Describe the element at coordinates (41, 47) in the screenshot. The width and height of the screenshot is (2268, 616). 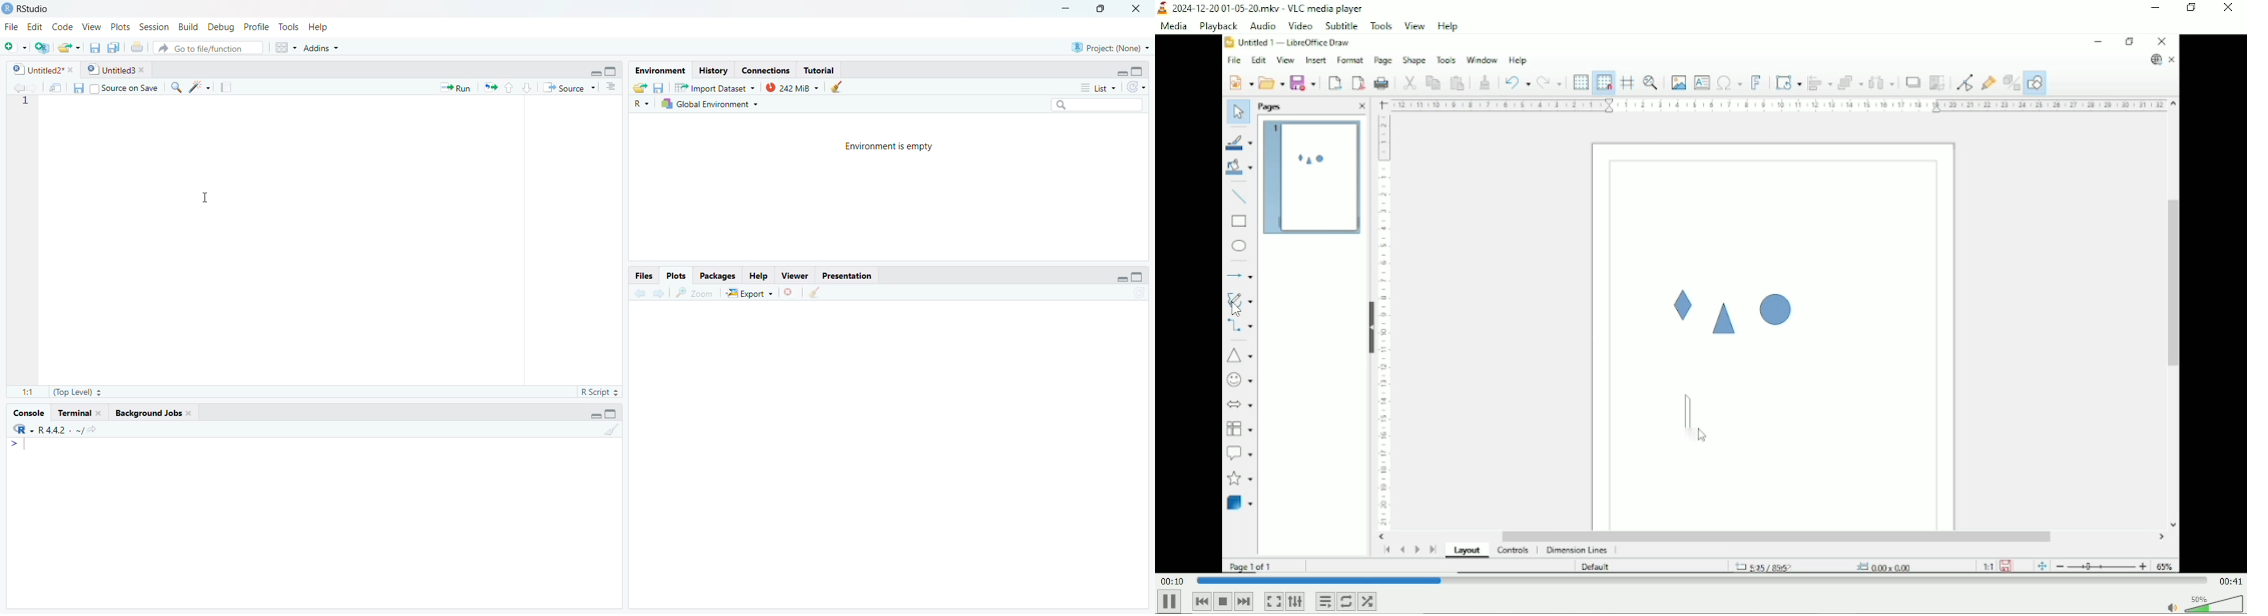
I see `create a project` at that location.